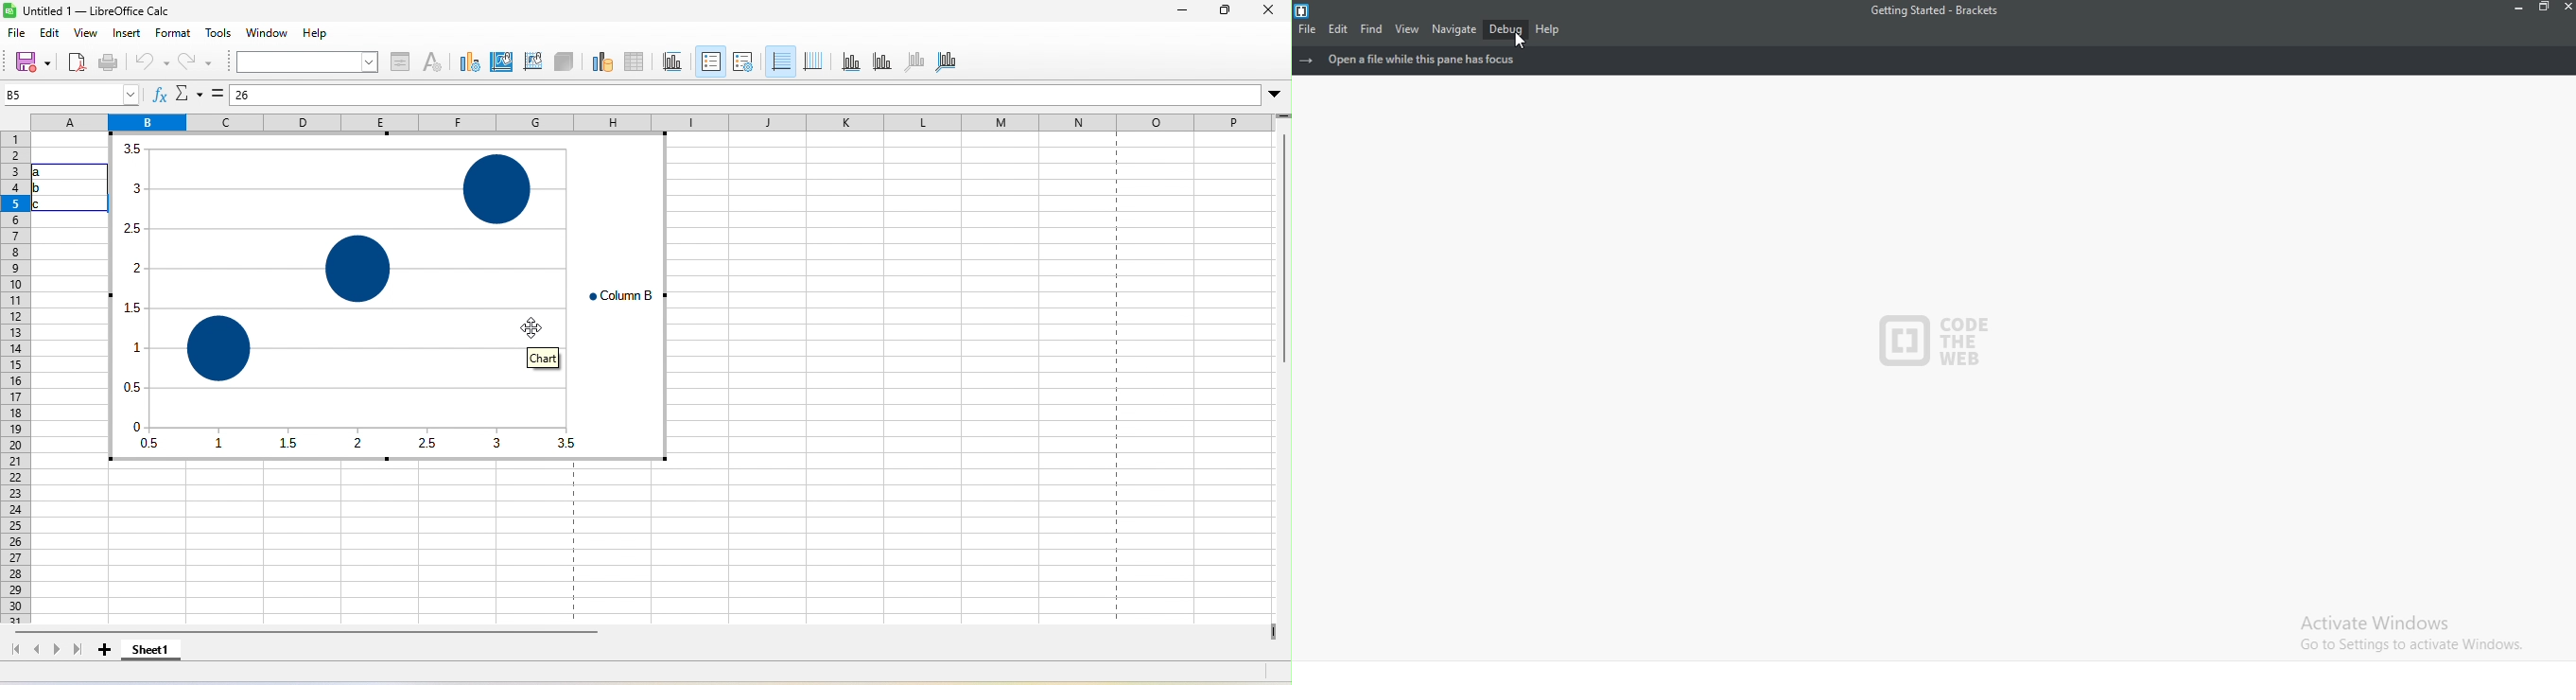  What do you see at coordinates (152, 62) in the screenshot?
I see `undo` at bounding box center [152, 62].